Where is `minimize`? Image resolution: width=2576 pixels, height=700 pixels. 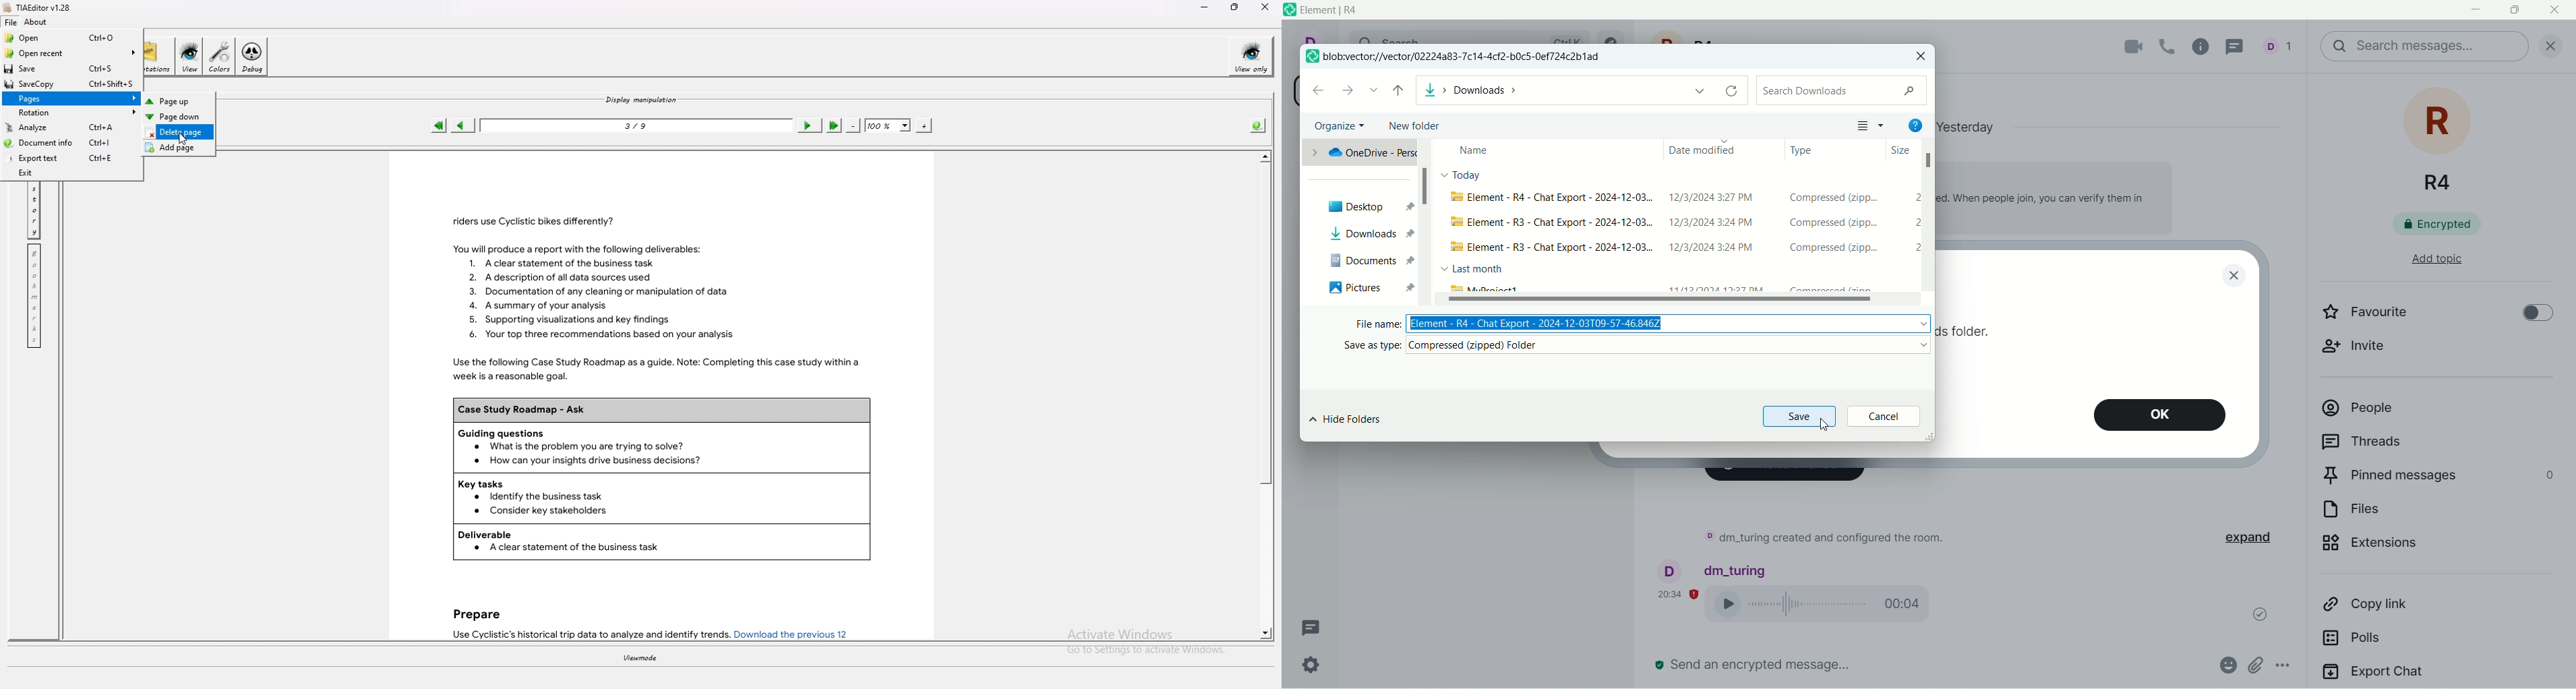 minimize is located at coordinates (2478, 11).